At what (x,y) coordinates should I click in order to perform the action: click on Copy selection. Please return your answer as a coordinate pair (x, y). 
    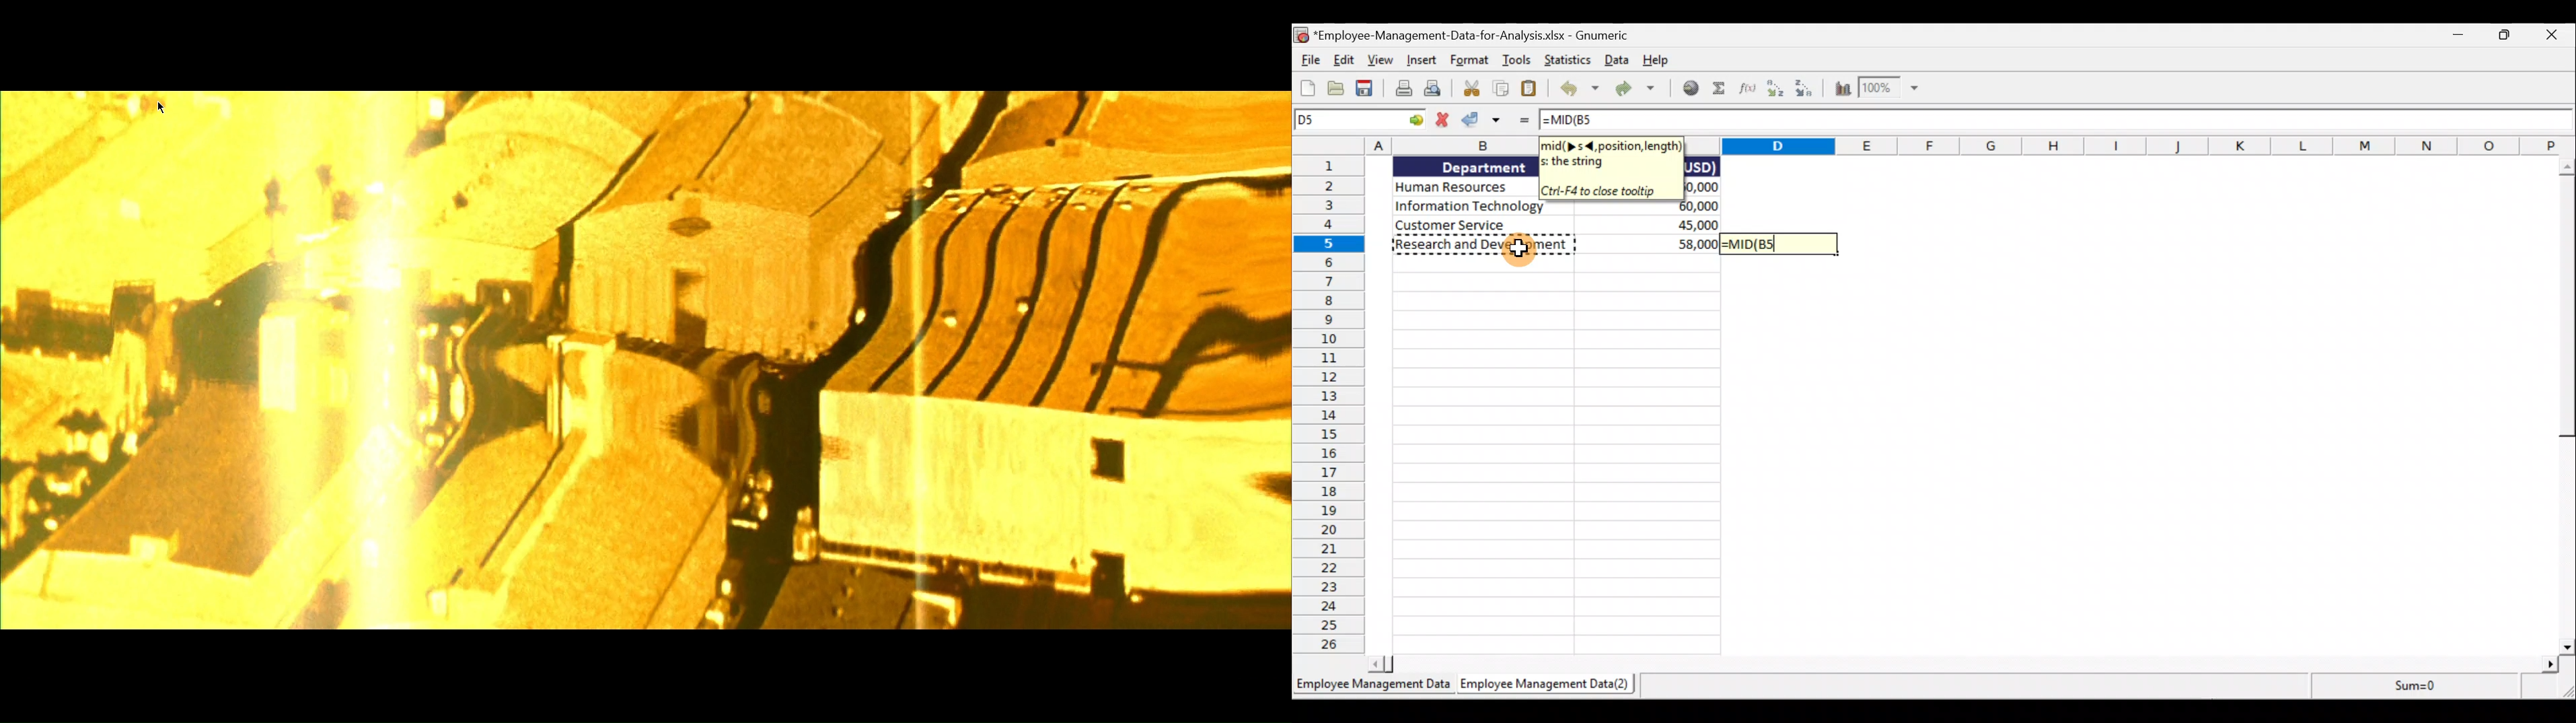
    Looking at the image, I should click on (1498, 88).